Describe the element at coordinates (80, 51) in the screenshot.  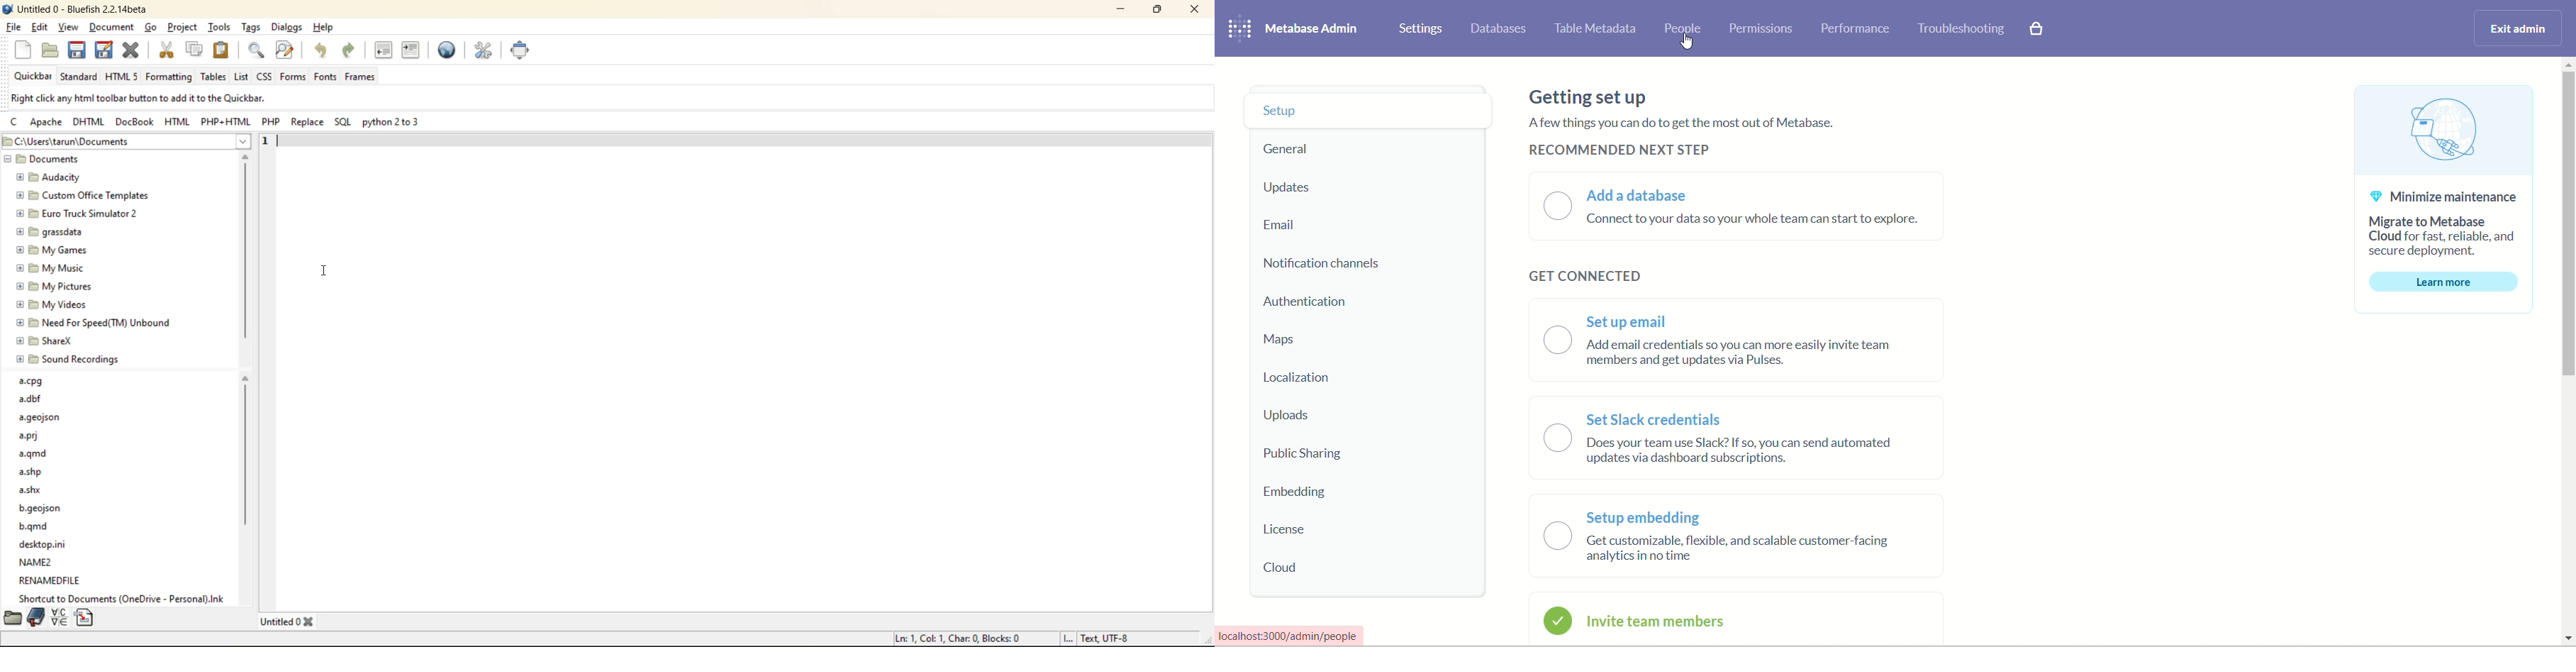
I see `save` at that location.